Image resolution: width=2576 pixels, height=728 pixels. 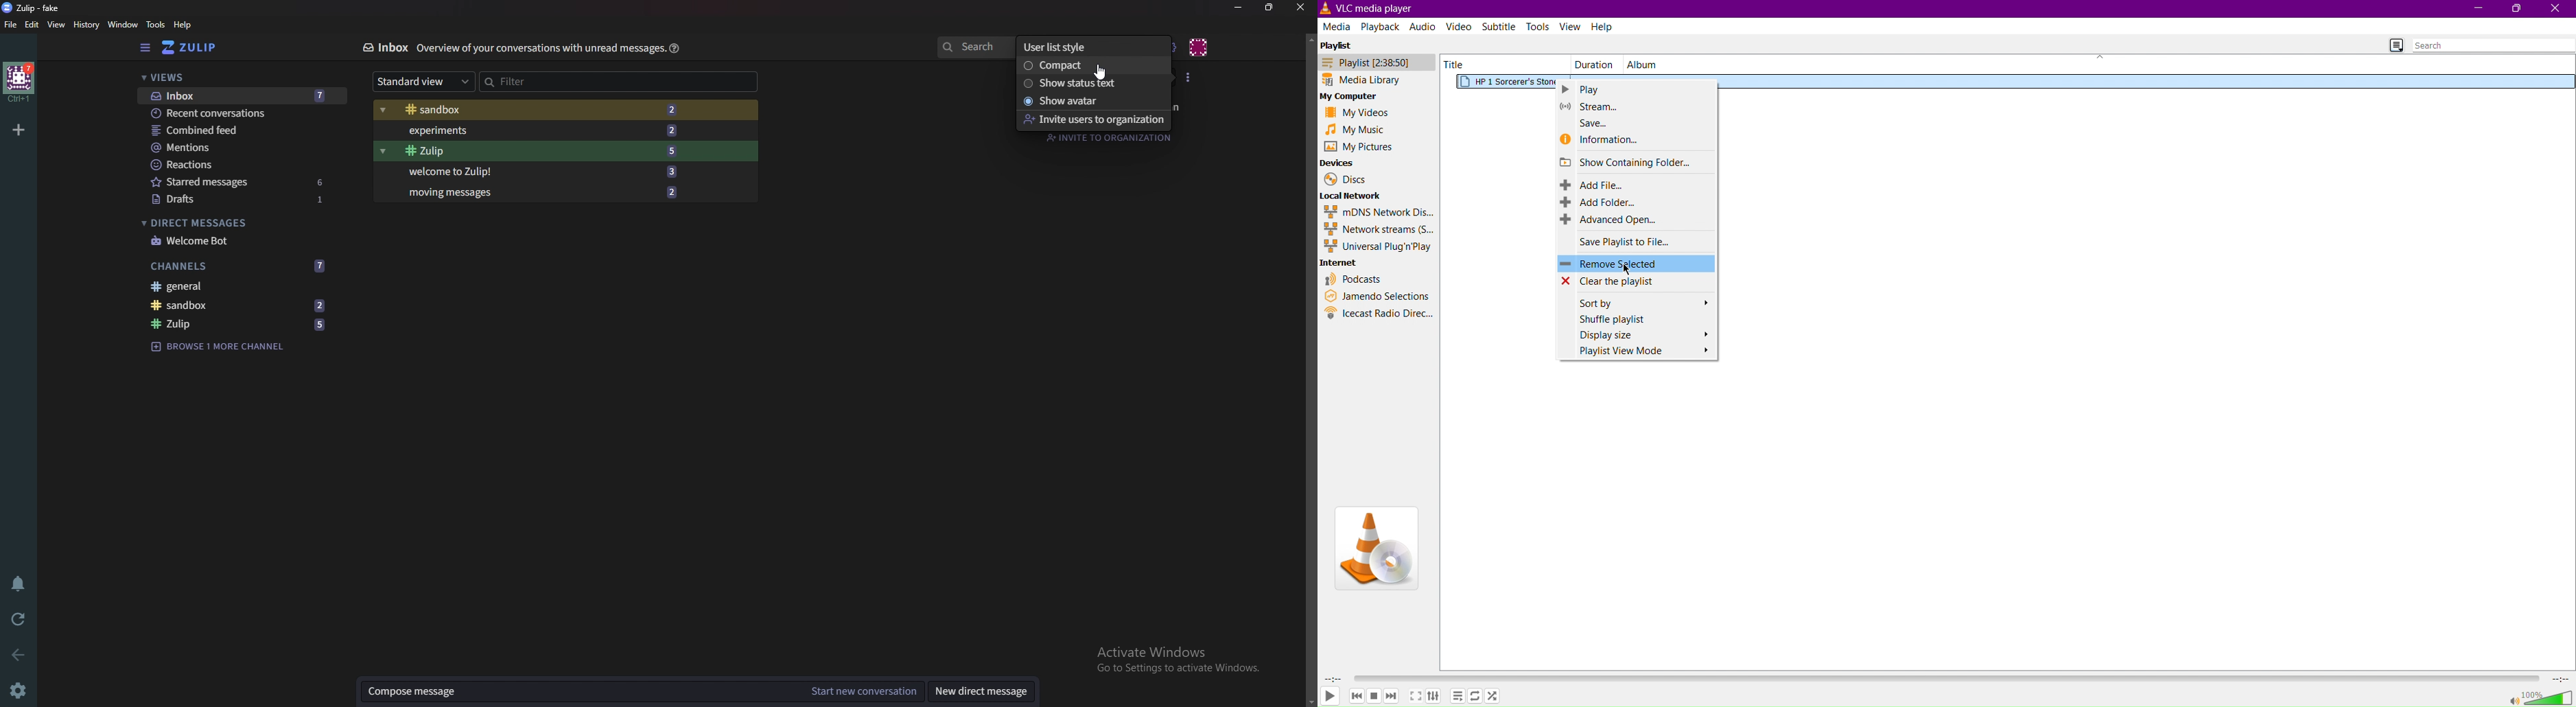 I want to click on User list style, so click(x=1088, y=46).